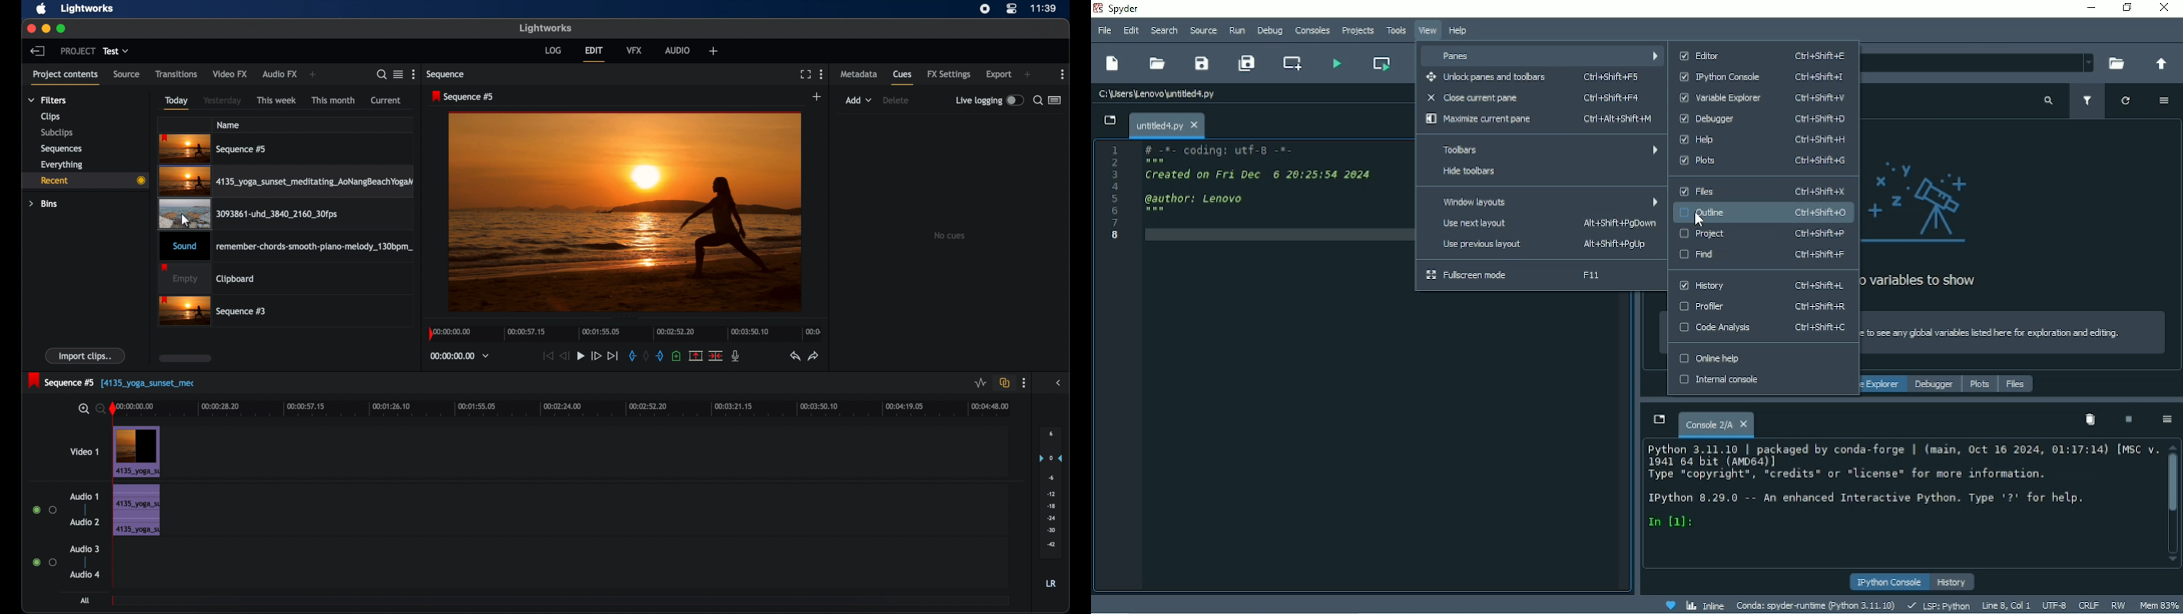  I want to click on fx settings, so click(951, 74).